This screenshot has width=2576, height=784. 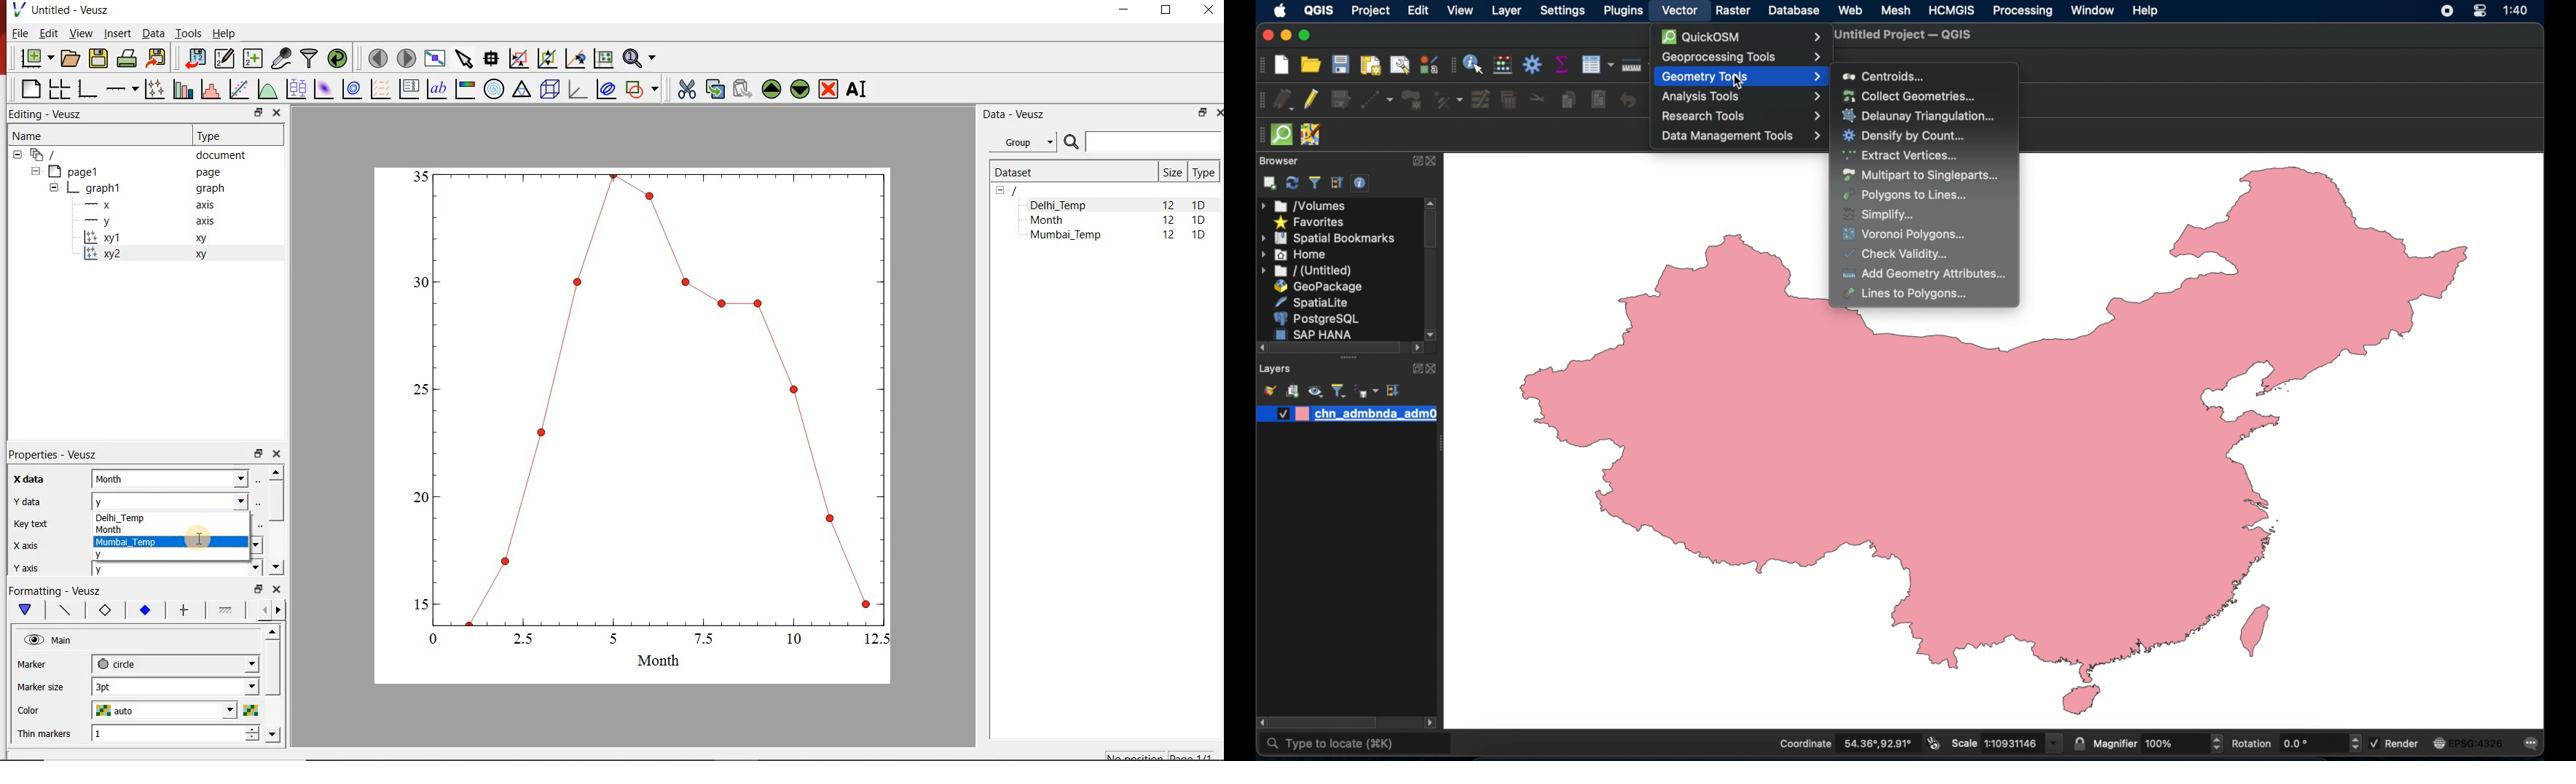 What do you see at coordinates (80, 33) in the screenshot?
I see `View` at bounding box center [80, 33].